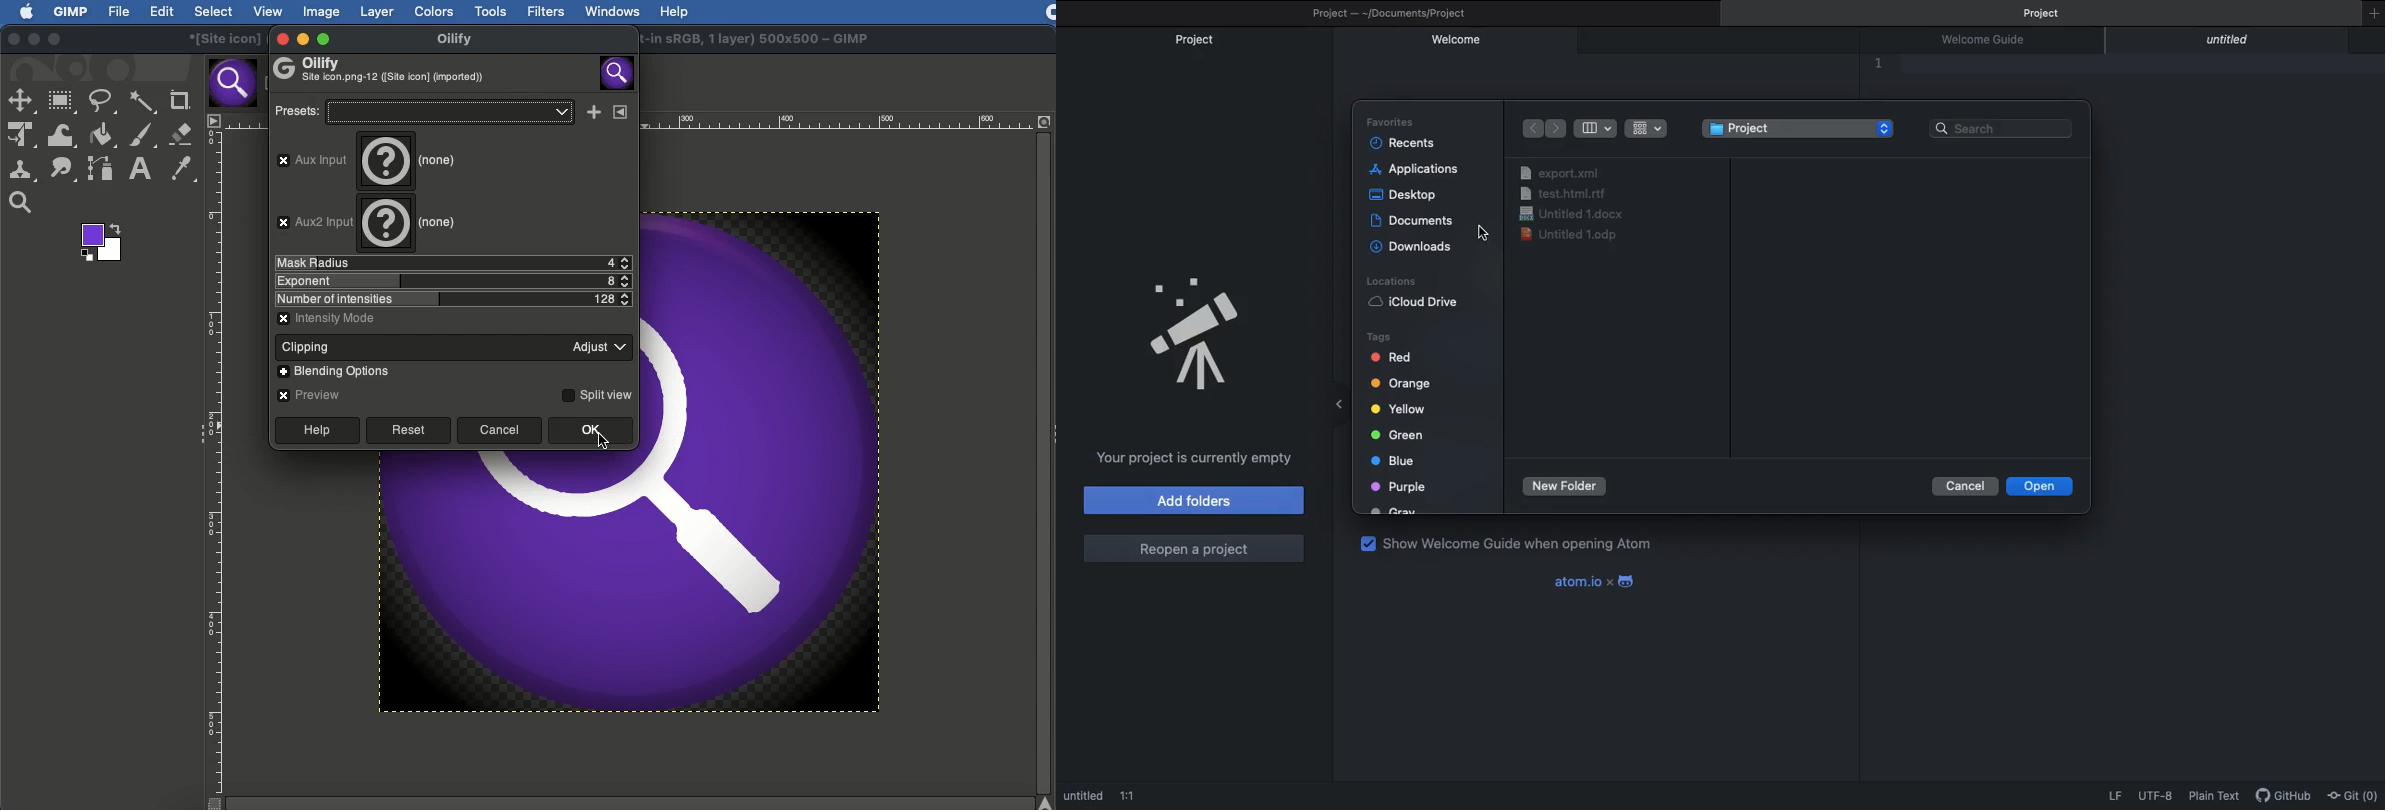  Describe the element at coordinates (1417, 247) in the screenshot. I see `Downloads` at that location.